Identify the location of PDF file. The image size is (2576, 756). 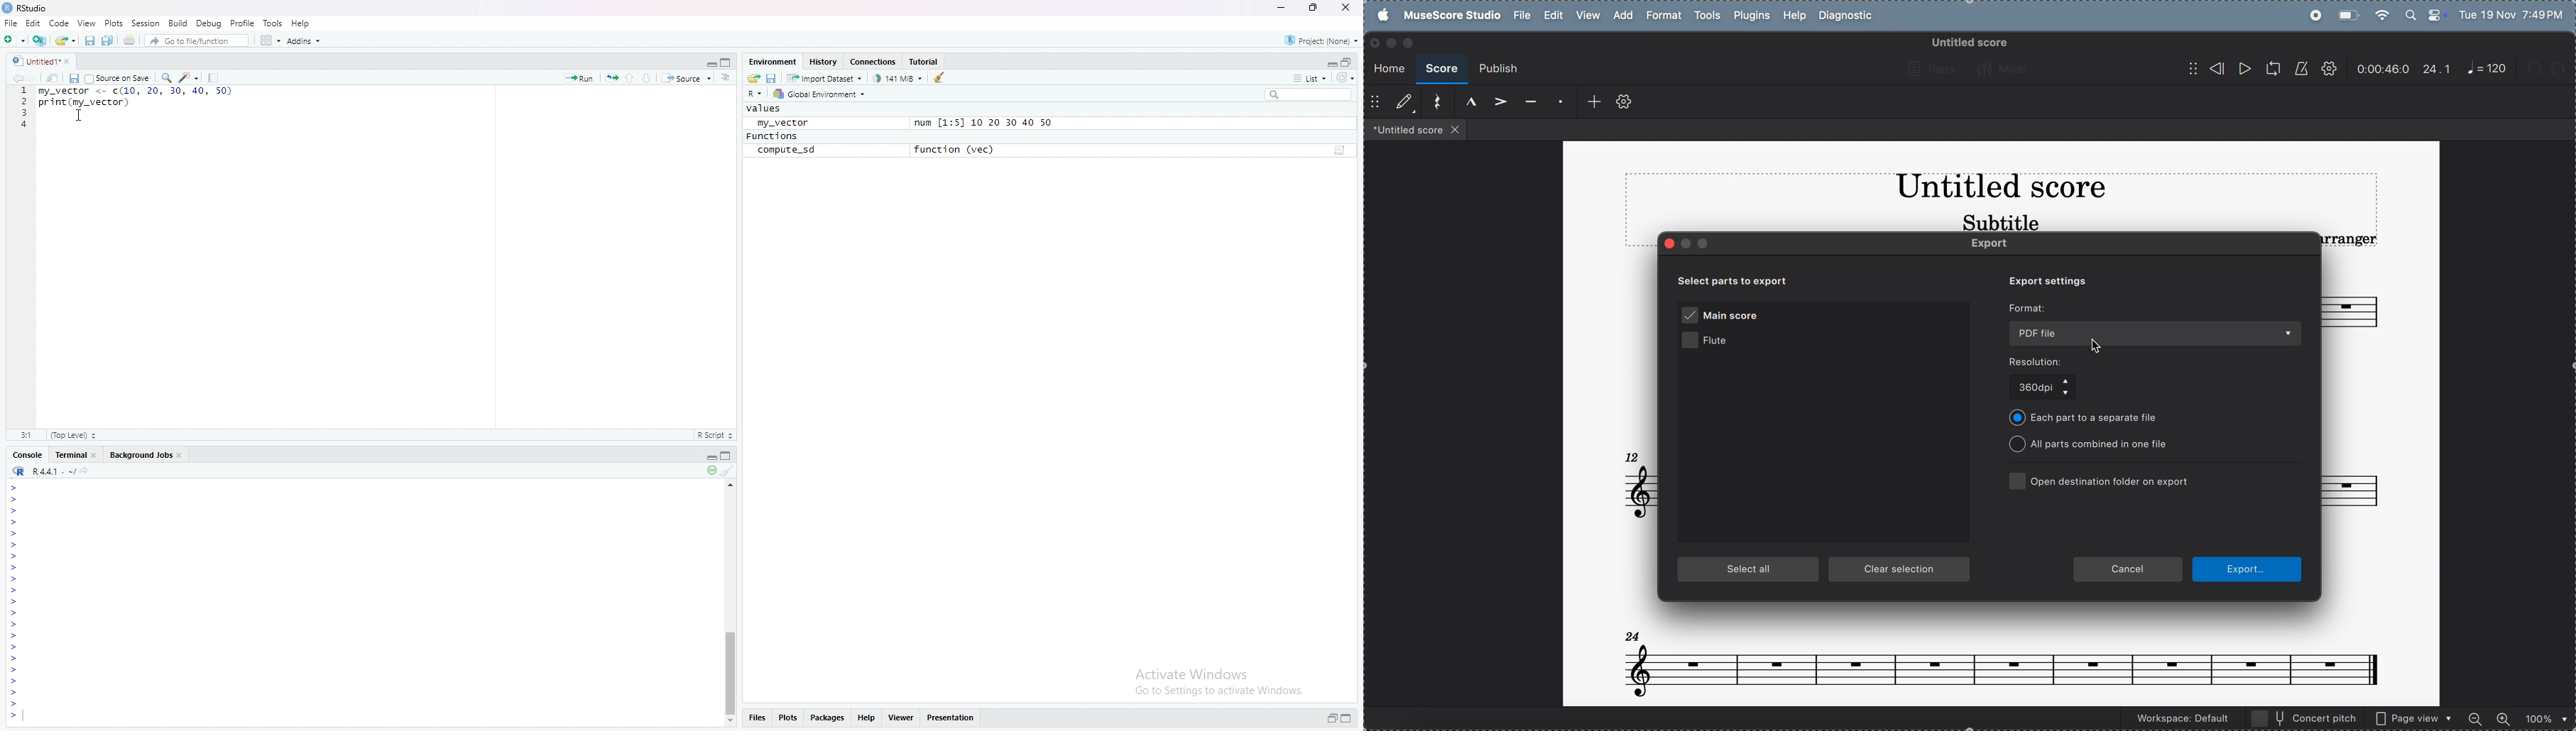
(2156, 332).